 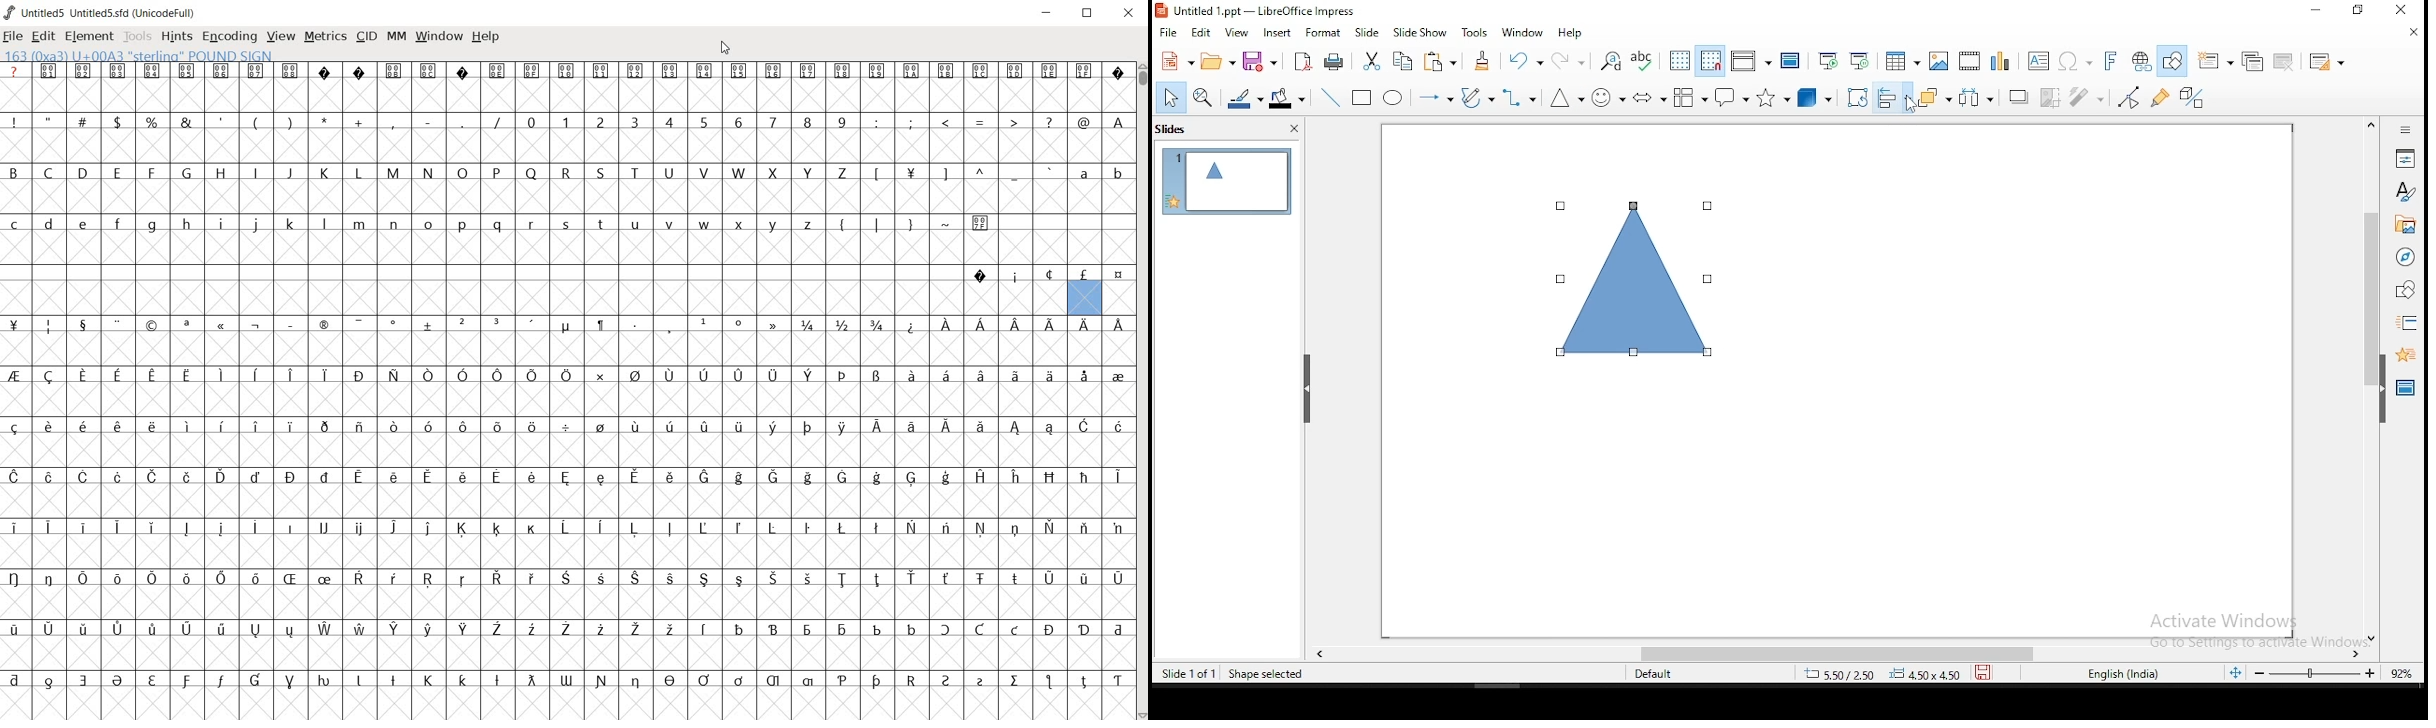 What do you see at coordinates (2001, 59) in the screenshot?
I see `charts` at bounding box center [2001, 59].